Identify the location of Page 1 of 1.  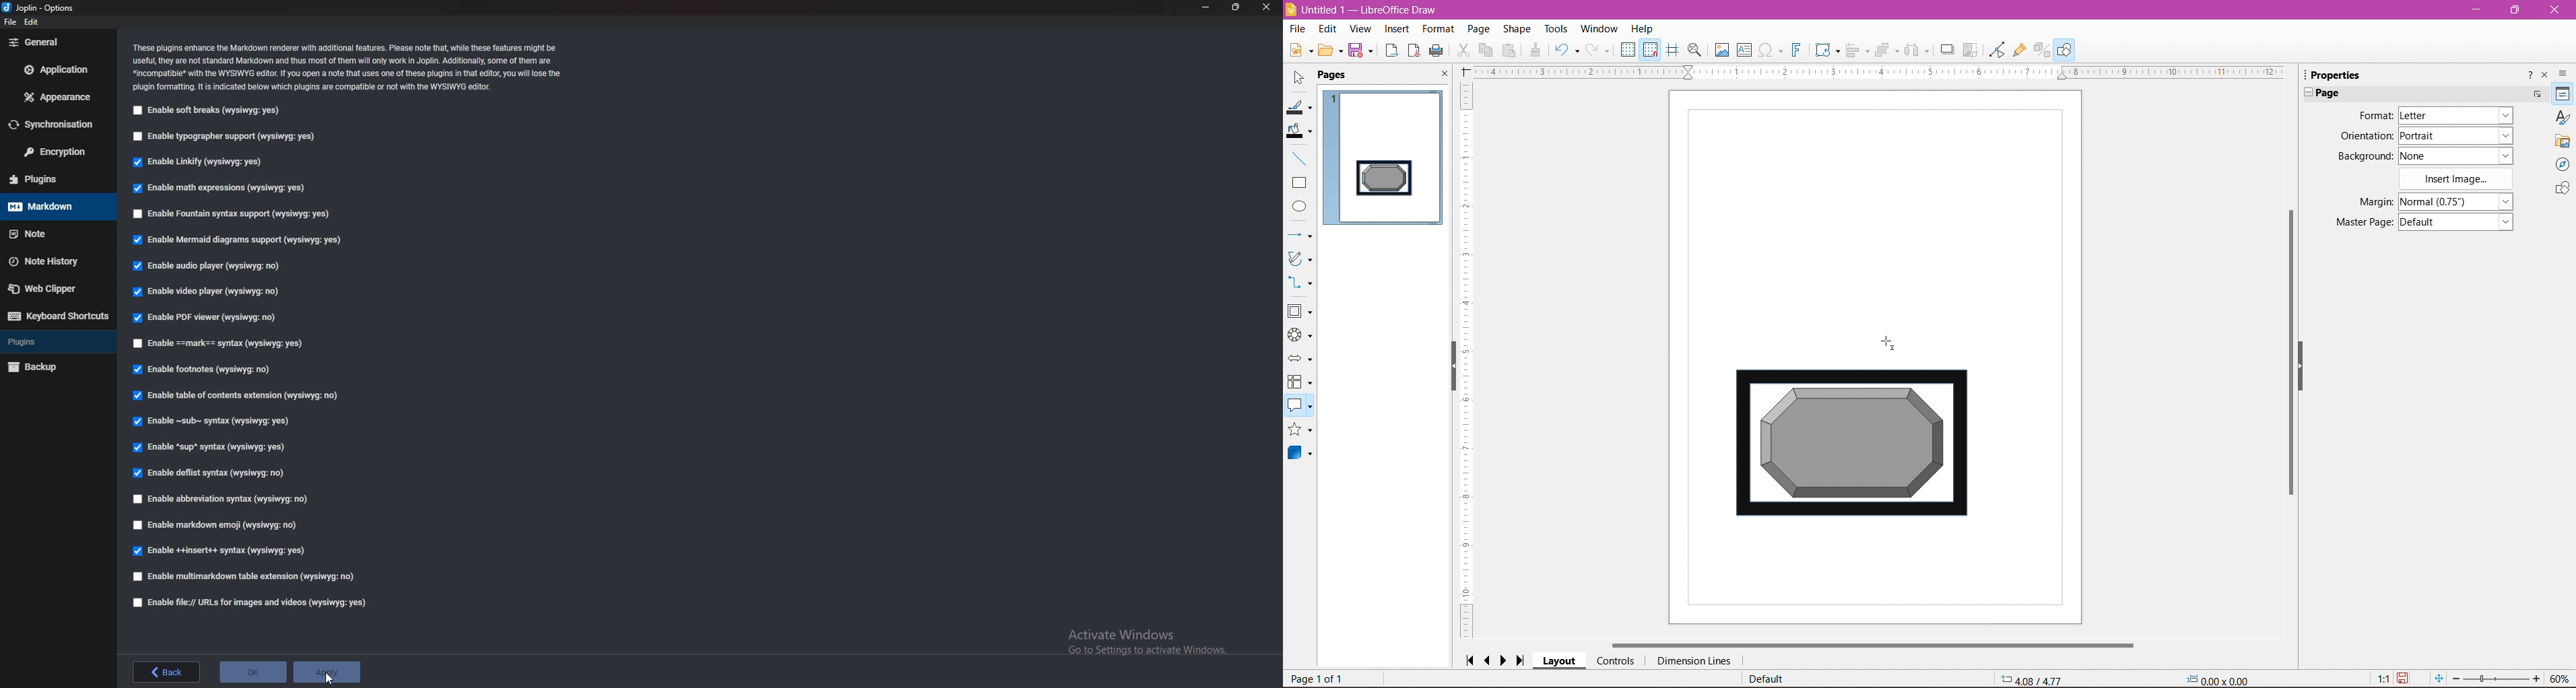
(1320, 679).